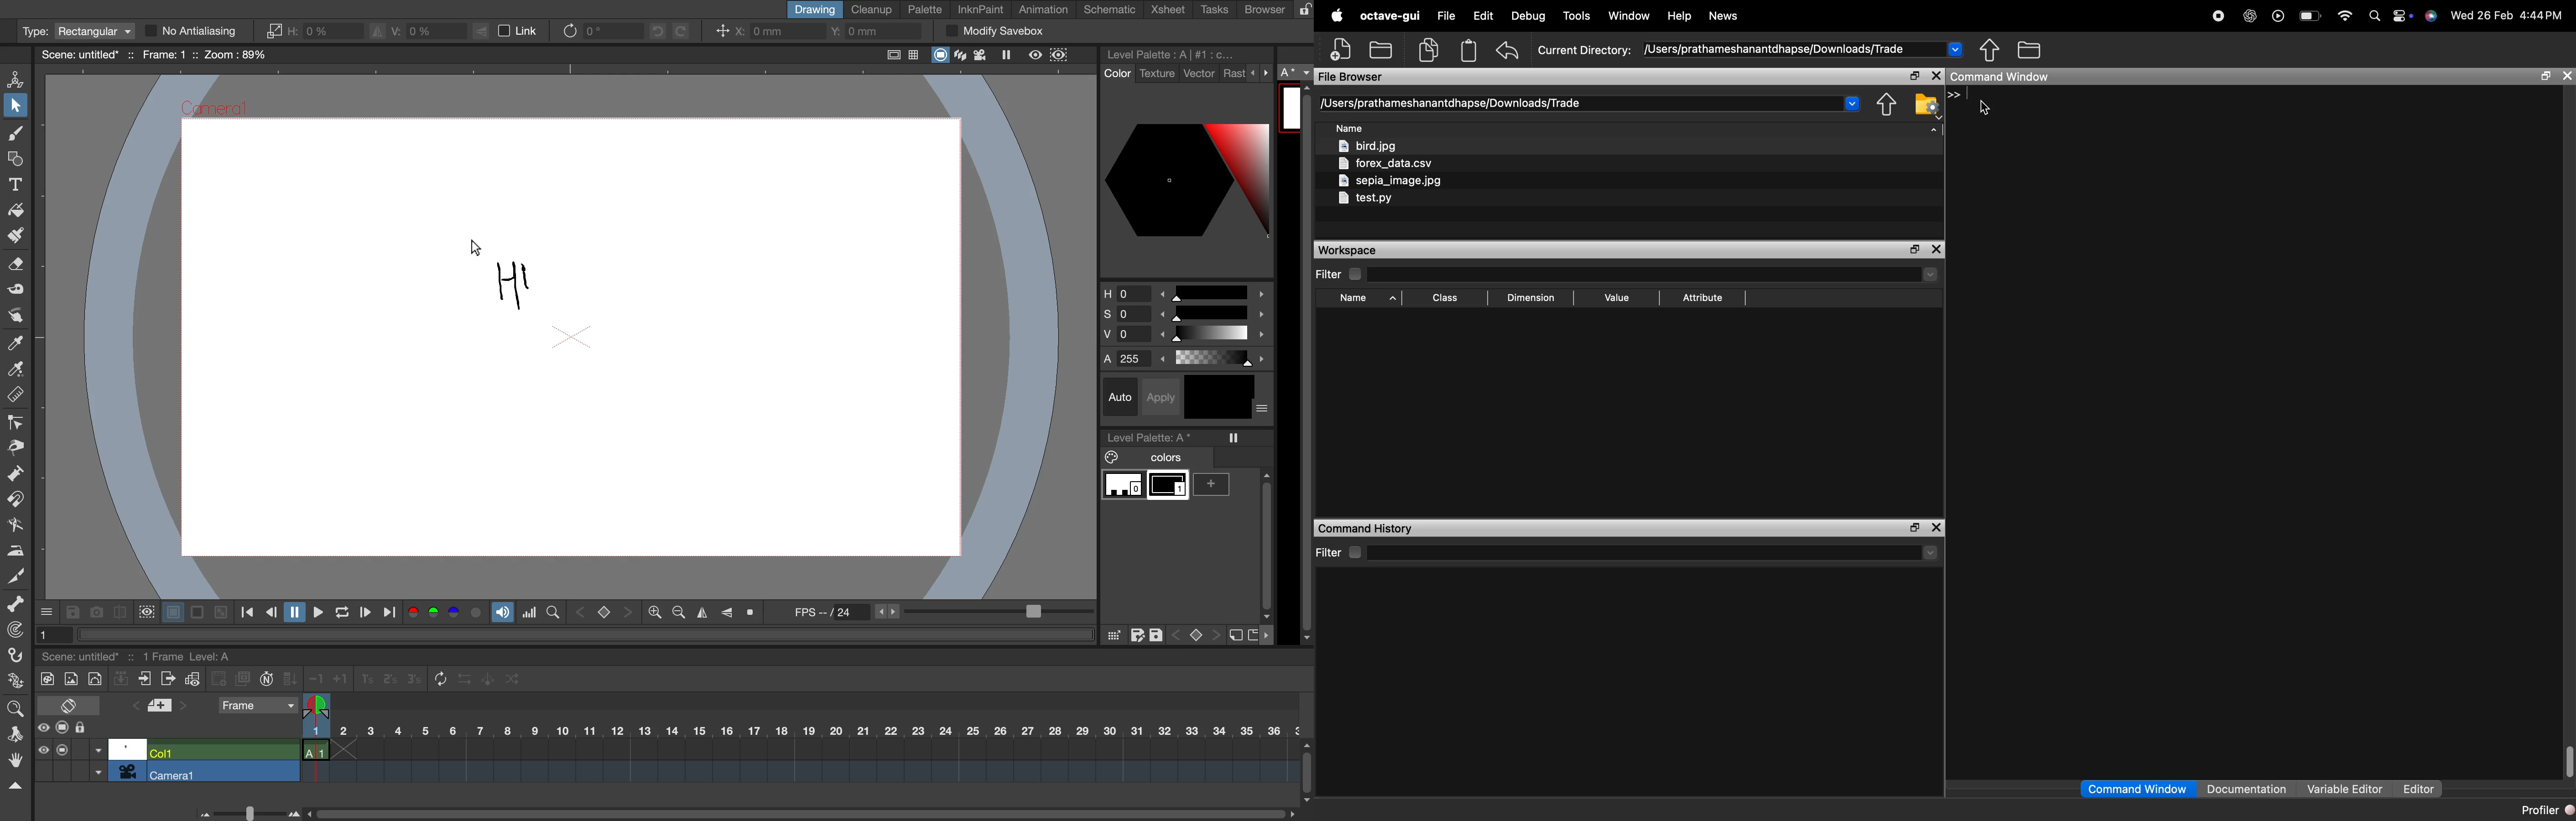 The image size is (2576, 840). I want to click on Wed 26 Feb 4:44PM, so click(2508, 15).